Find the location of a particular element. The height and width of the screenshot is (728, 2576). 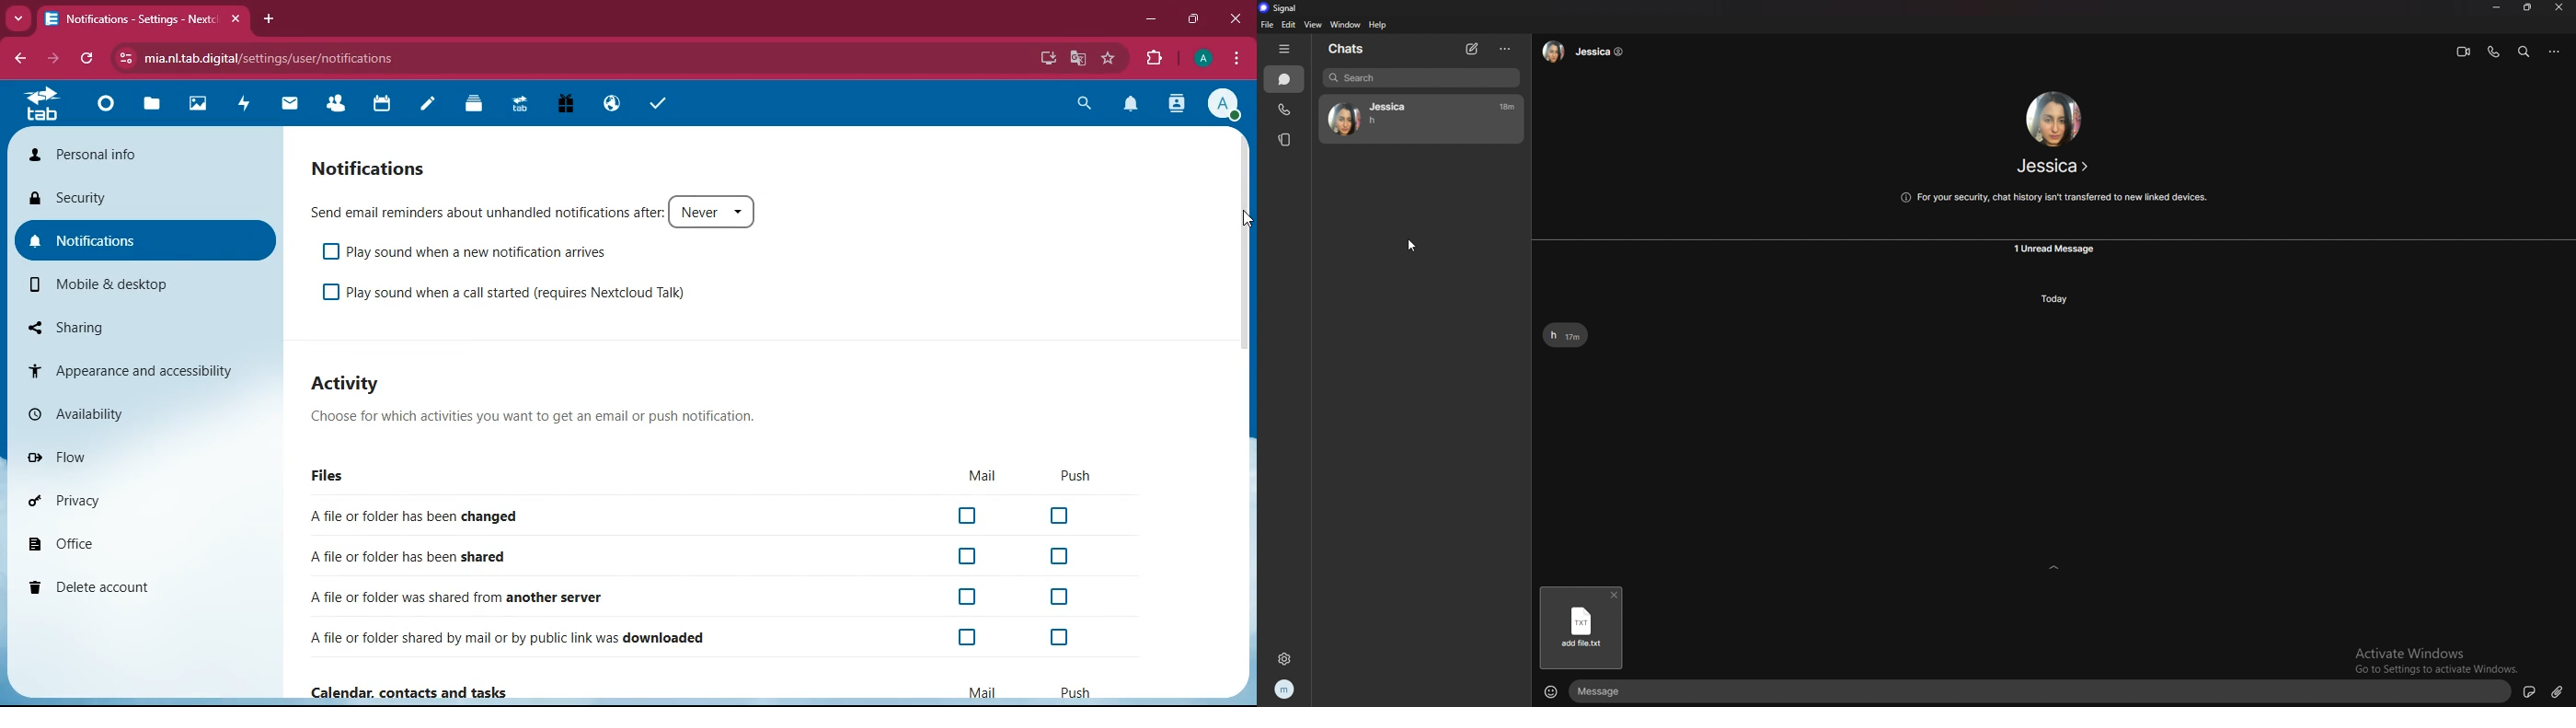

notifications is located at coordinates (144, 241).